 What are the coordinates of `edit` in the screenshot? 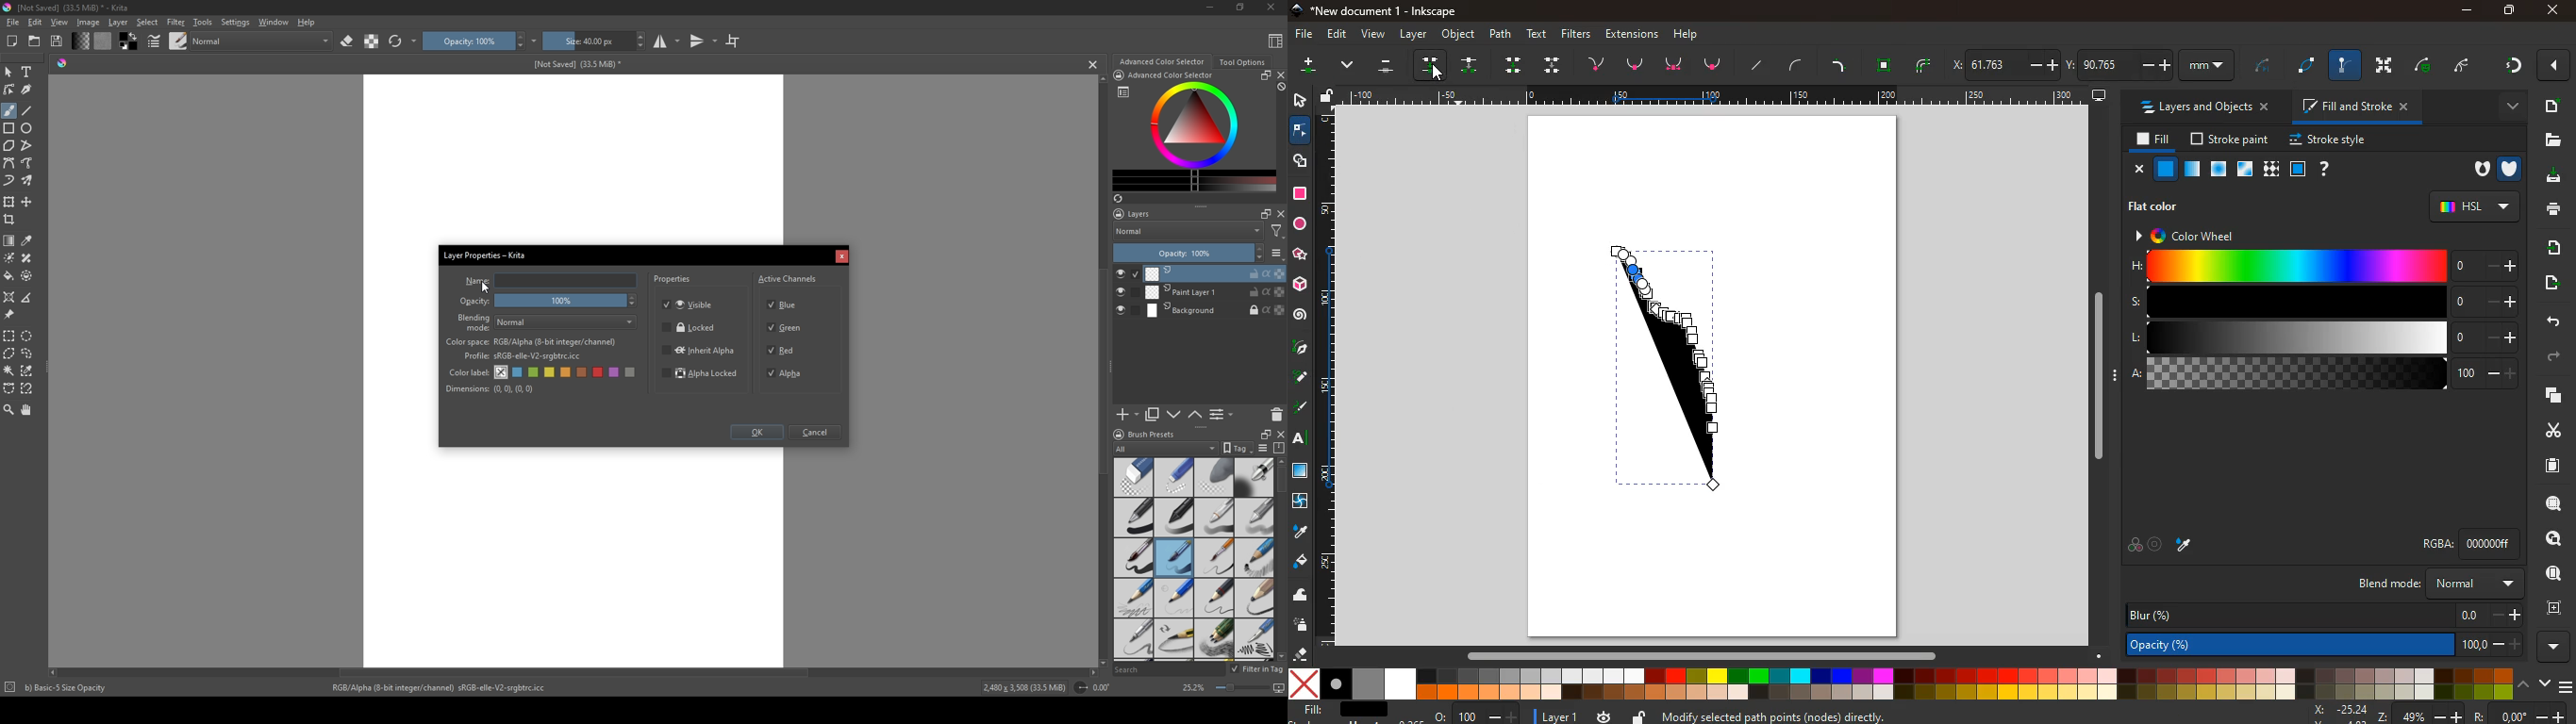 It's located at (1336, 35).